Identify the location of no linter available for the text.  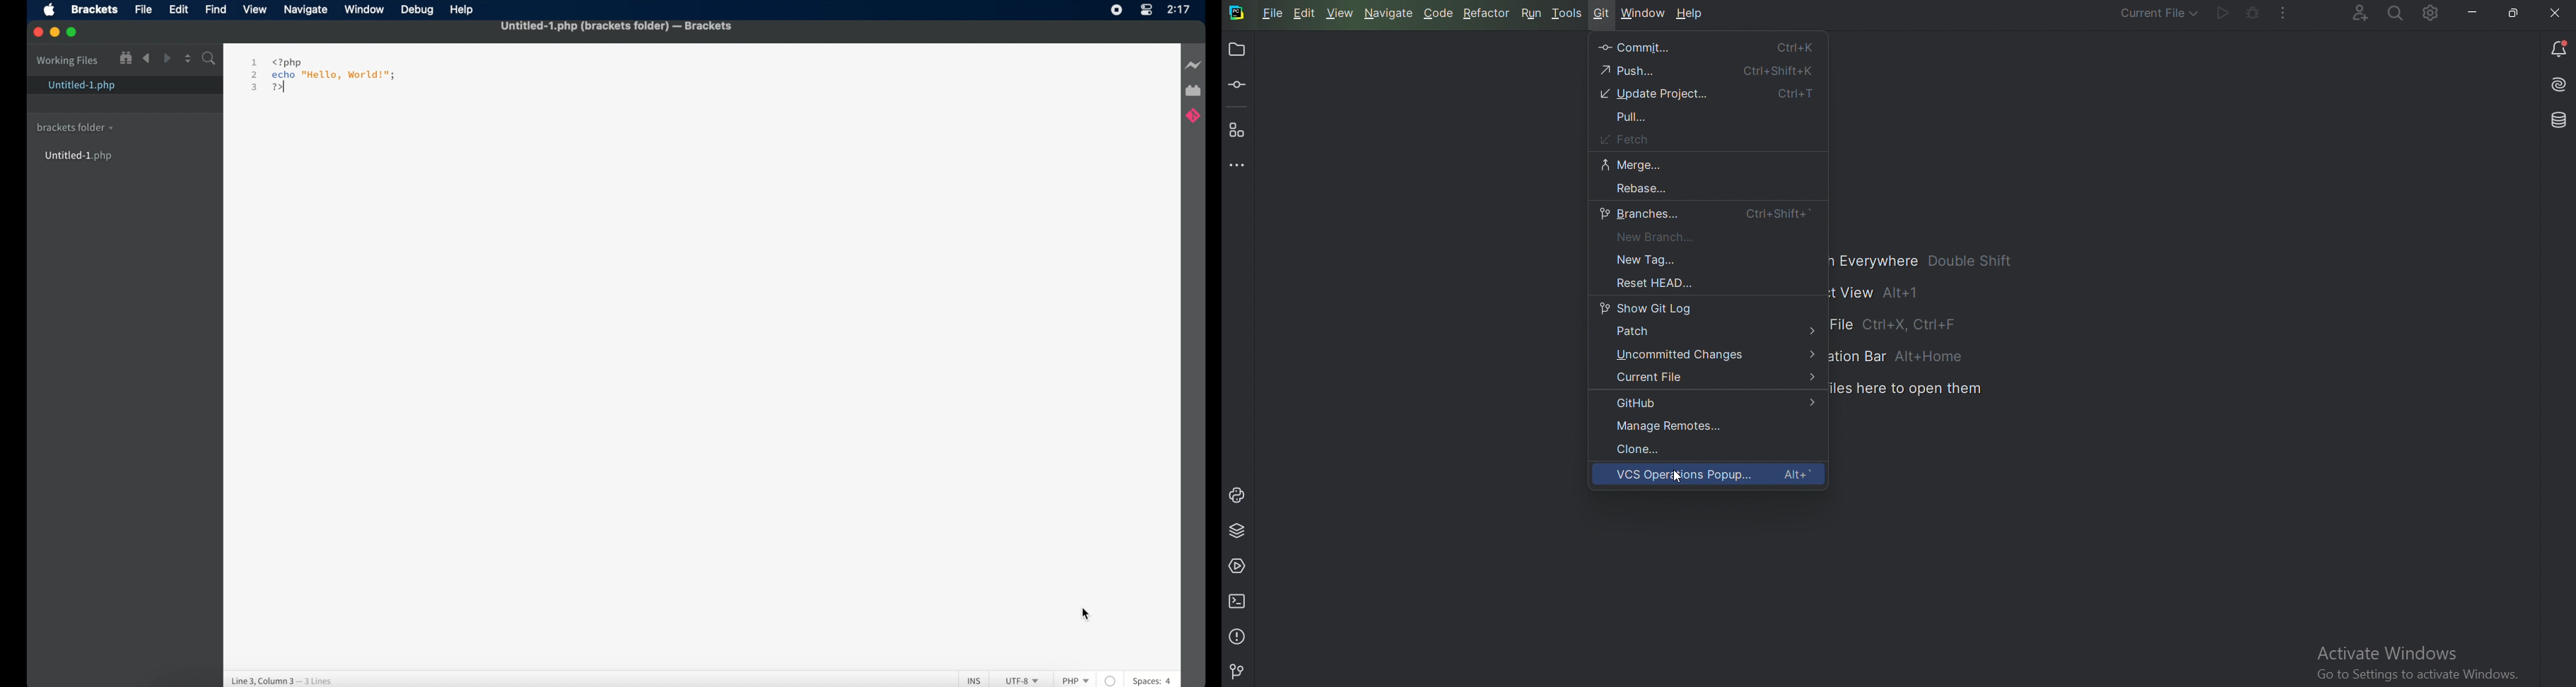
(1111, 679).